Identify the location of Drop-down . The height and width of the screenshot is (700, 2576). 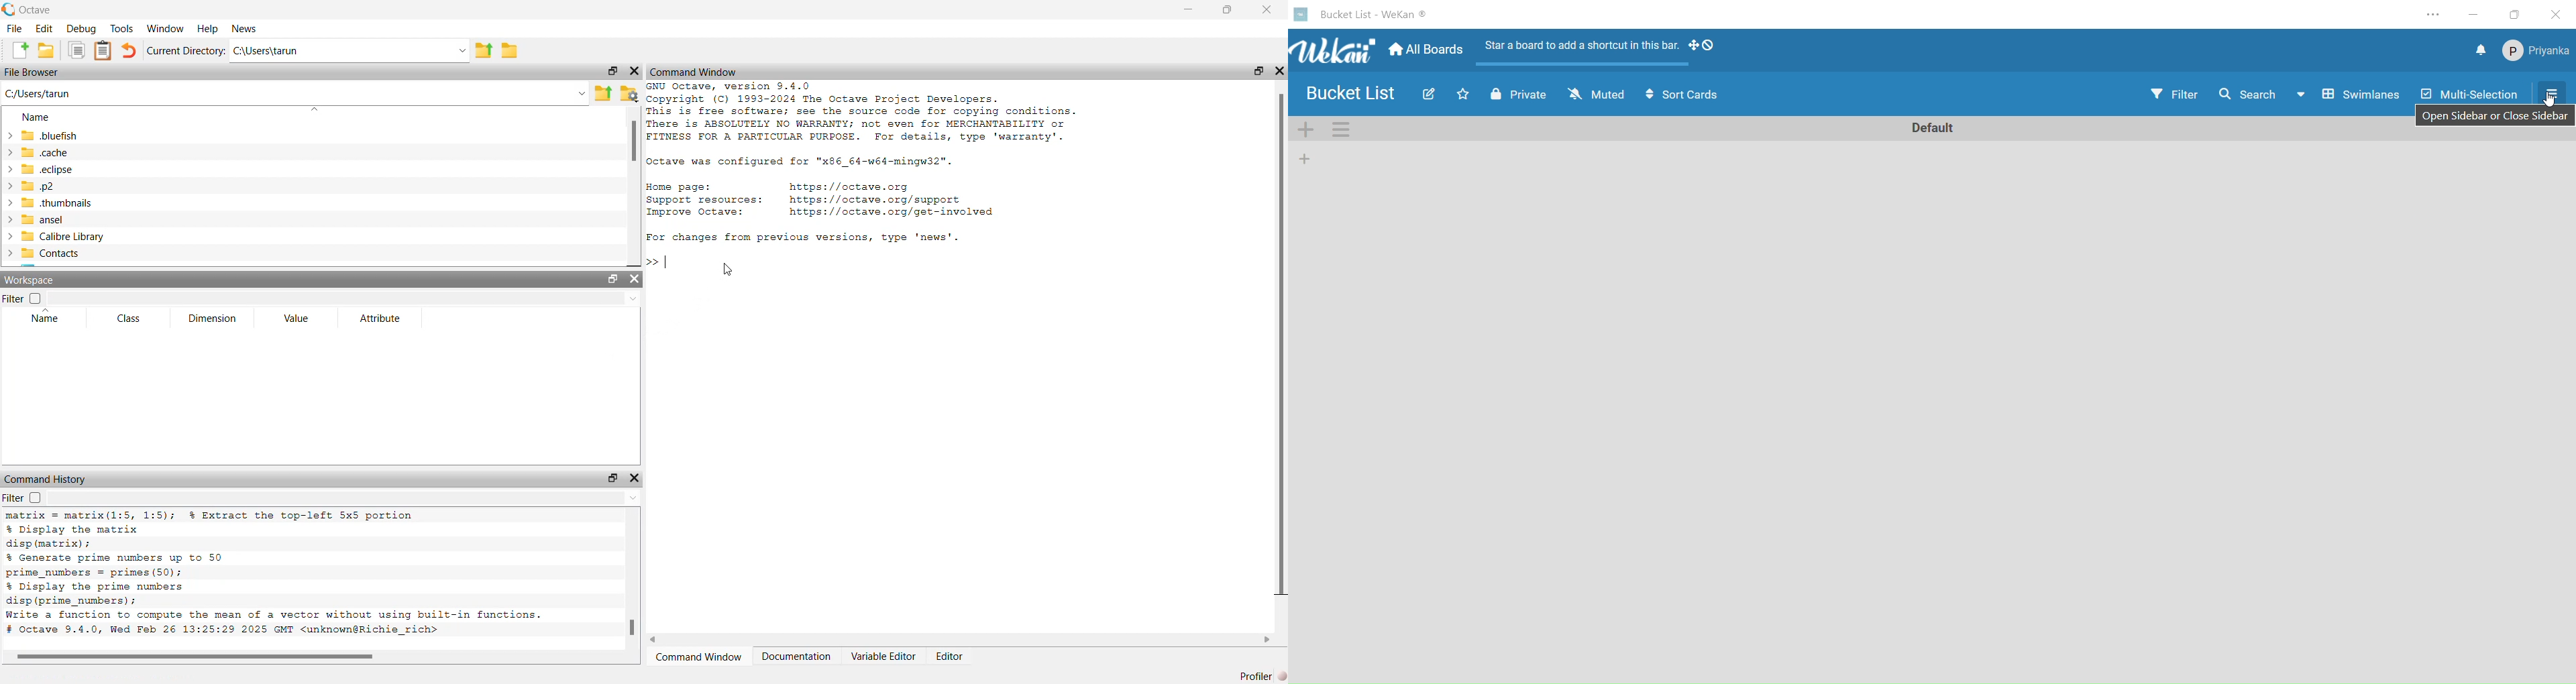
(635, 498).